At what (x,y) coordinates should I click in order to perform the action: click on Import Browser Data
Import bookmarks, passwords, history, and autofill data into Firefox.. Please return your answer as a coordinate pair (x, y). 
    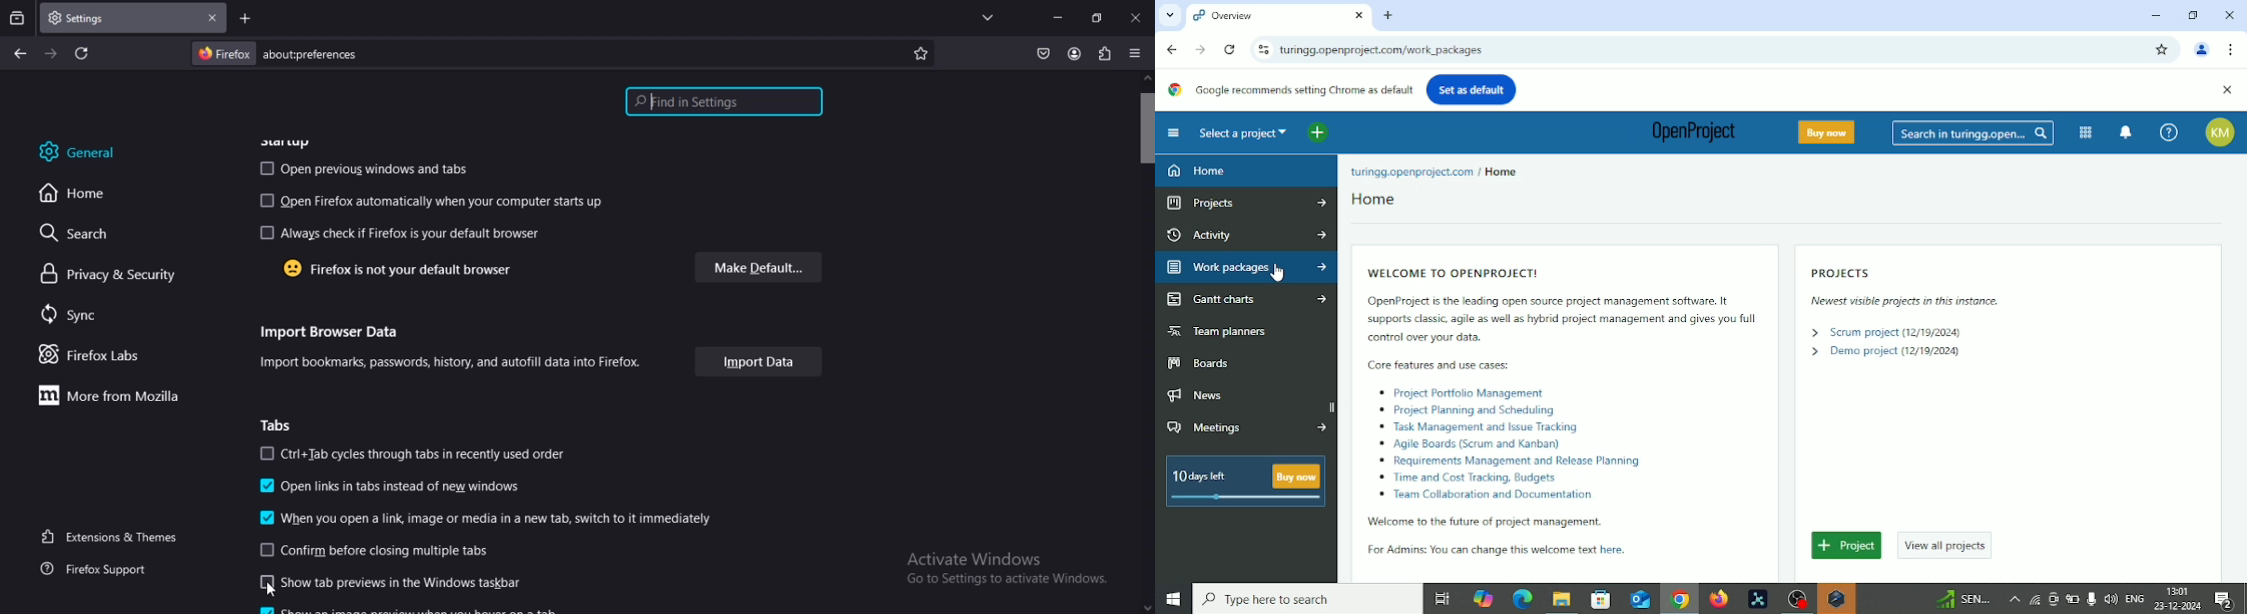
    Looking at the image, I should click on (453, 349).